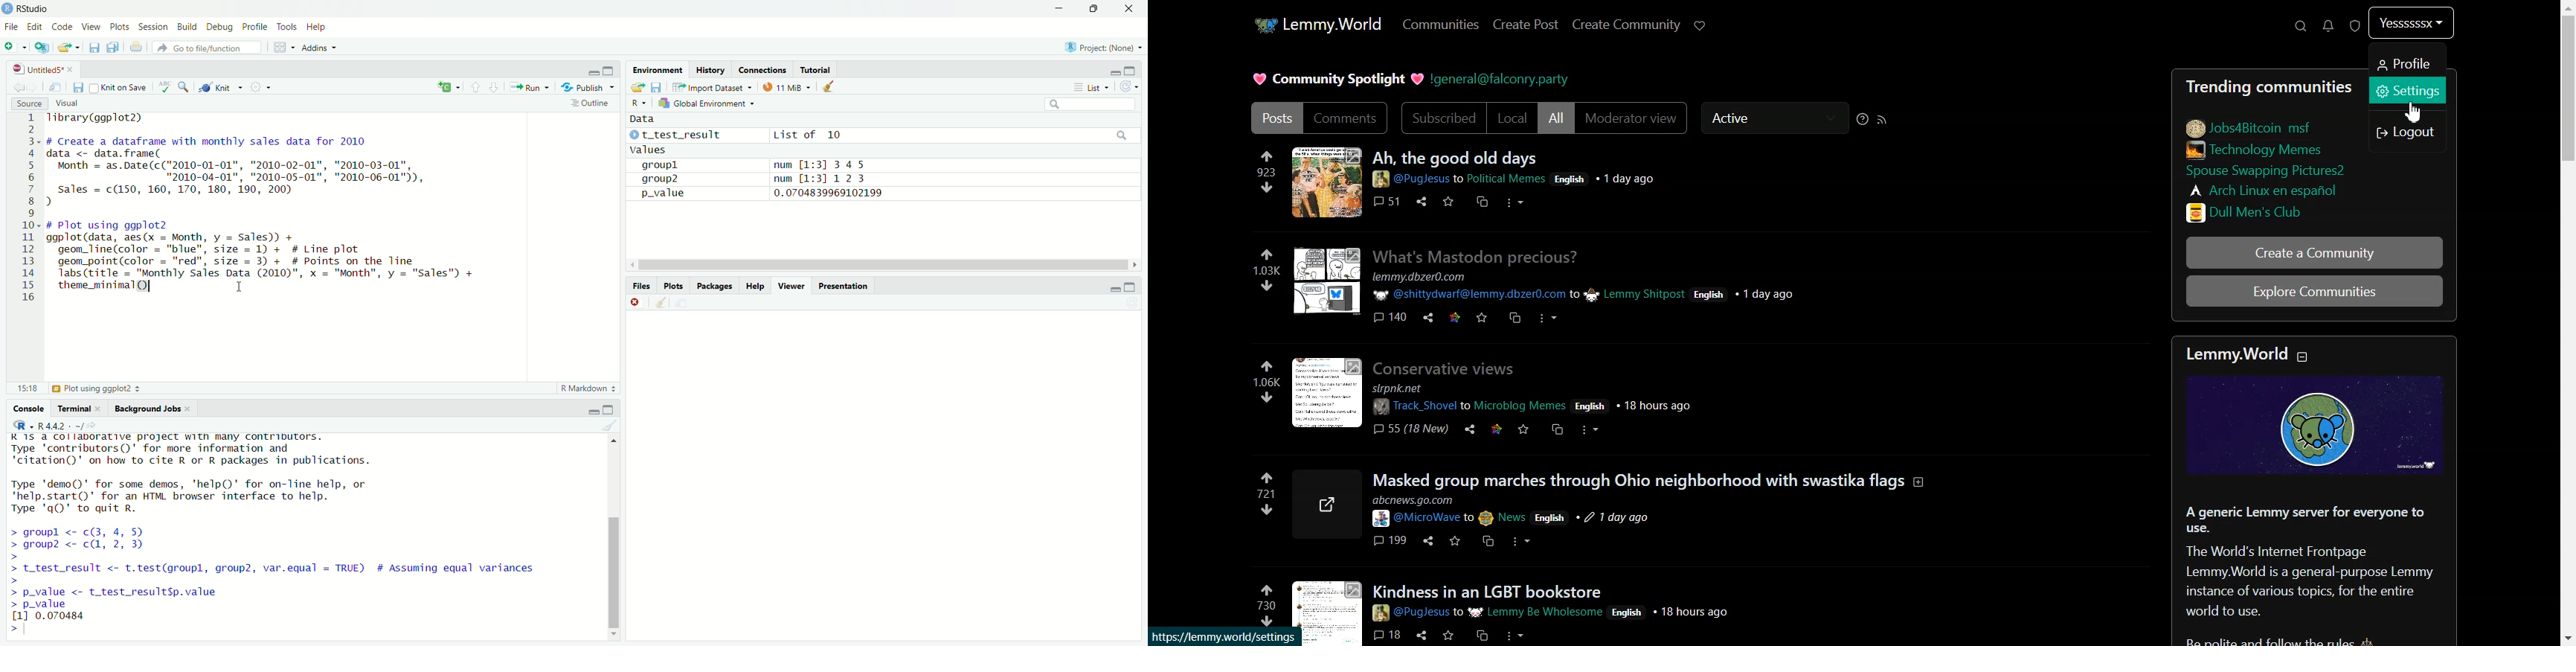 The height and width of the screenshot is (672, 2576). Describe the element at coordinates (659, 304) in the screenshot. I see `clear workspace` at that location.